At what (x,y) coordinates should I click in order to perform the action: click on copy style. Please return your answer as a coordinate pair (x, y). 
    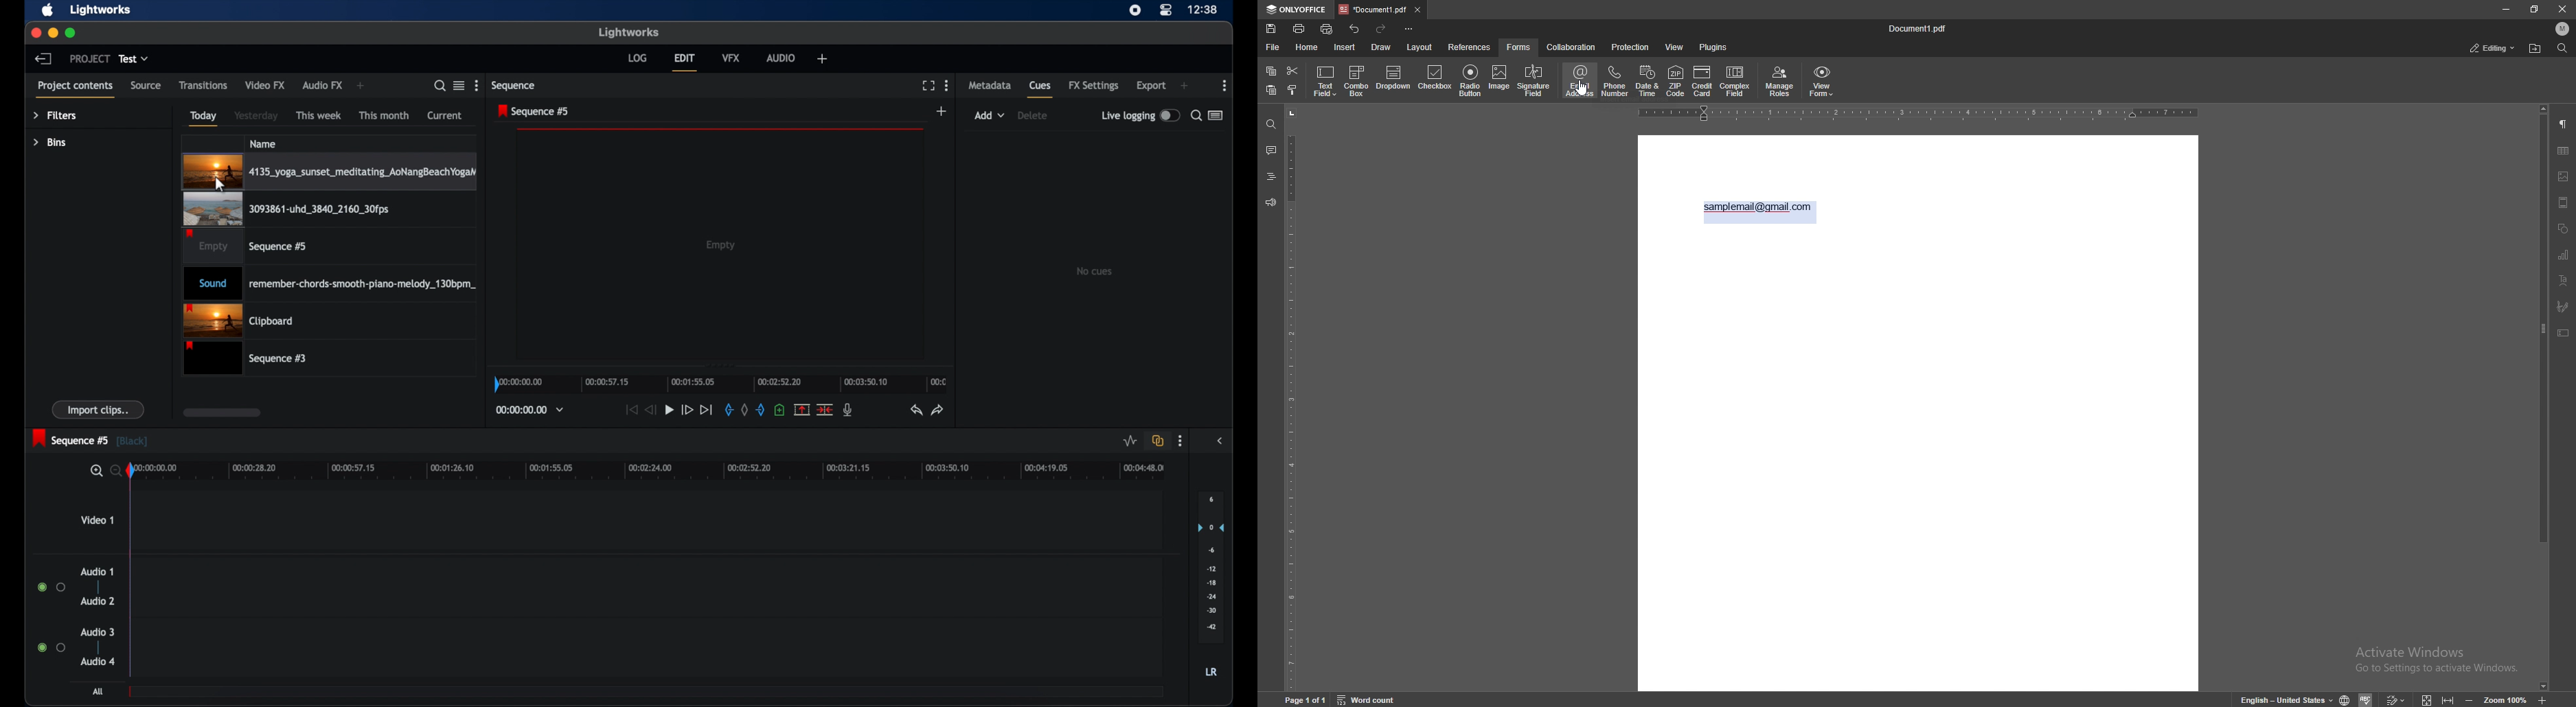
    Looking at the image, I should click on (1292, 91).